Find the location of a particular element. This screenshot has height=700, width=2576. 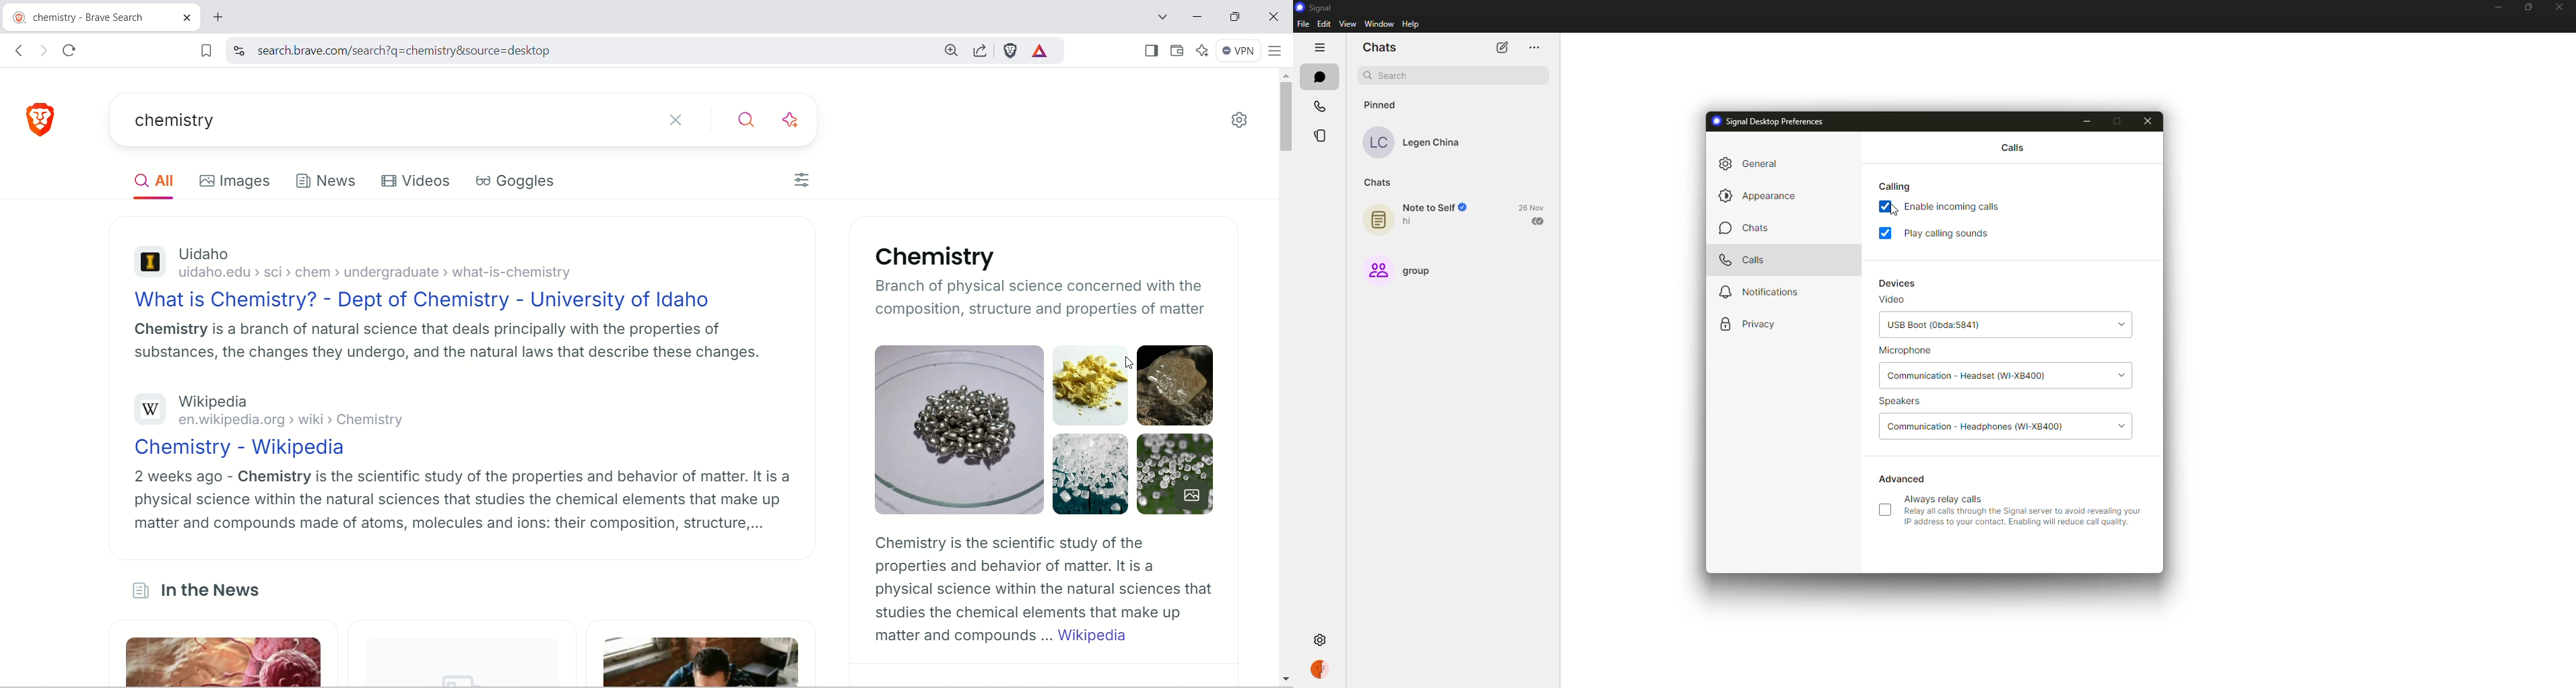

What is Chemistry? - Dept of Chemistry - University of Idaho is located at coordinates (432, 300).